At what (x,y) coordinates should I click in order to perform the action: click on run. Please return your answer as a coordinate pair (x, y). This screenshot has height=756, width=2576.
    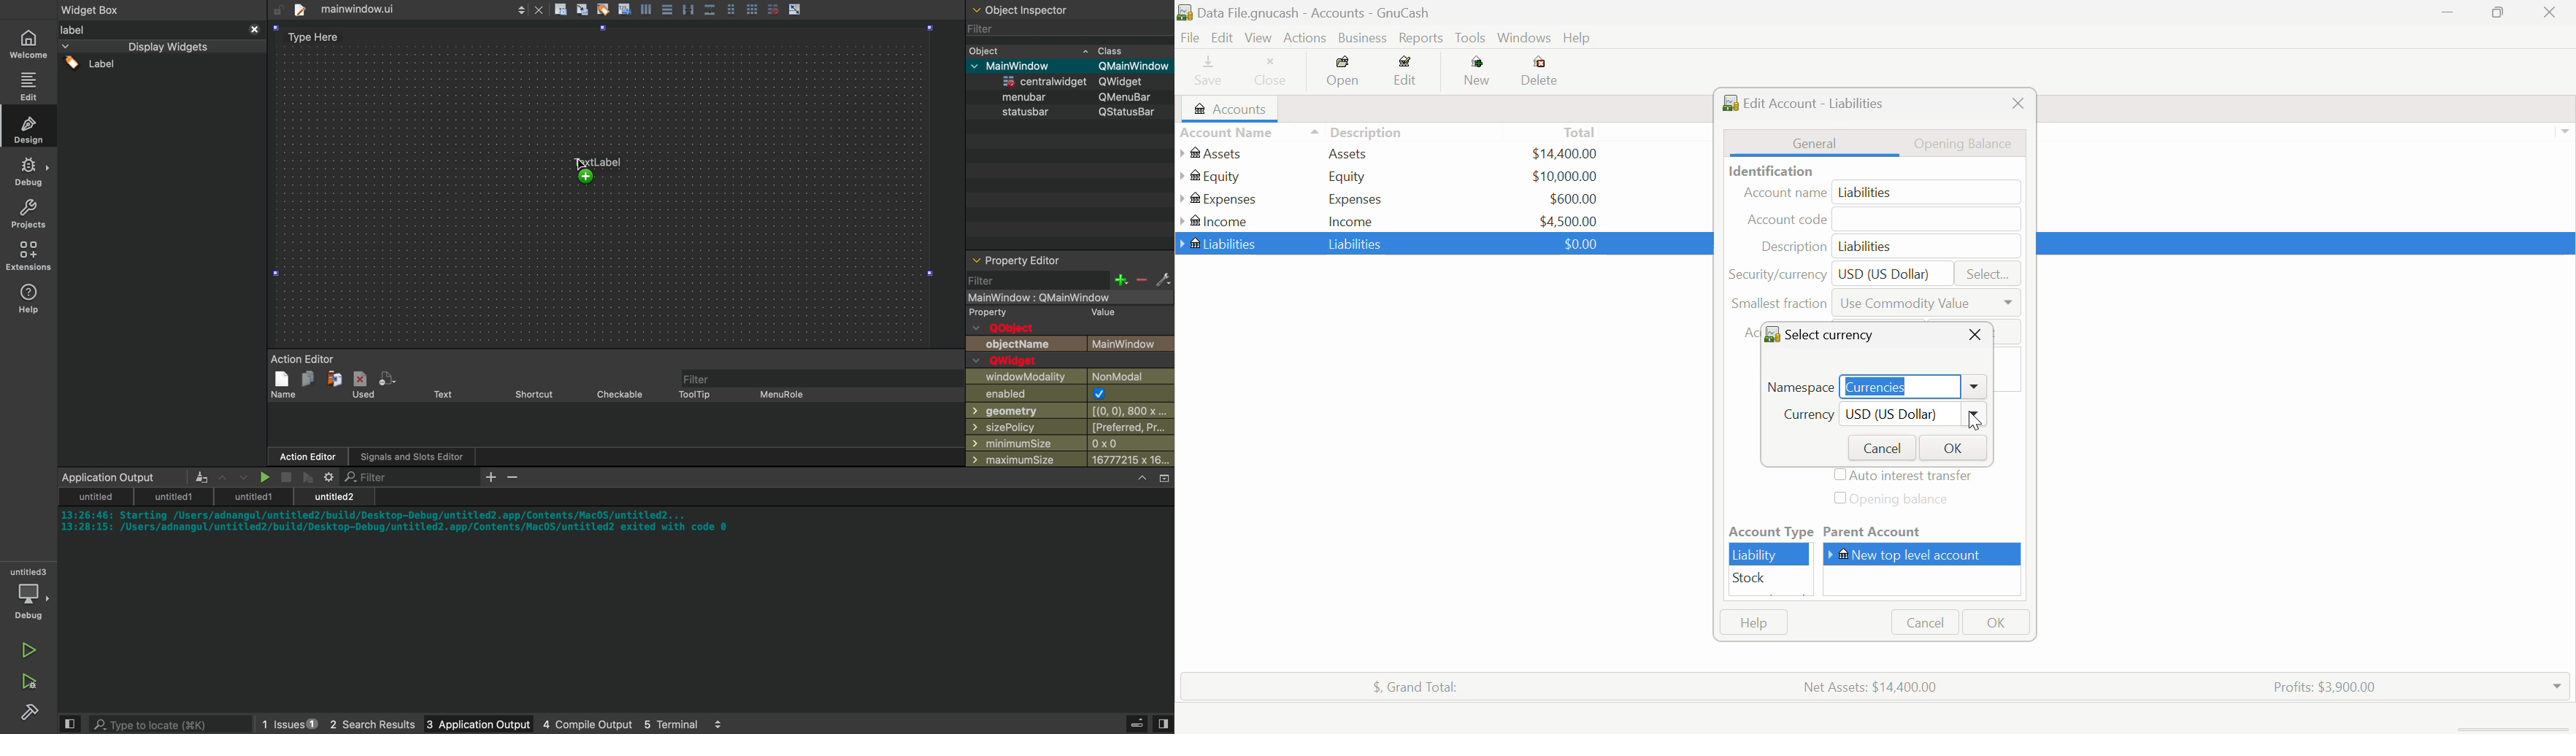
    Looking at the image, I should click on (29, 646).